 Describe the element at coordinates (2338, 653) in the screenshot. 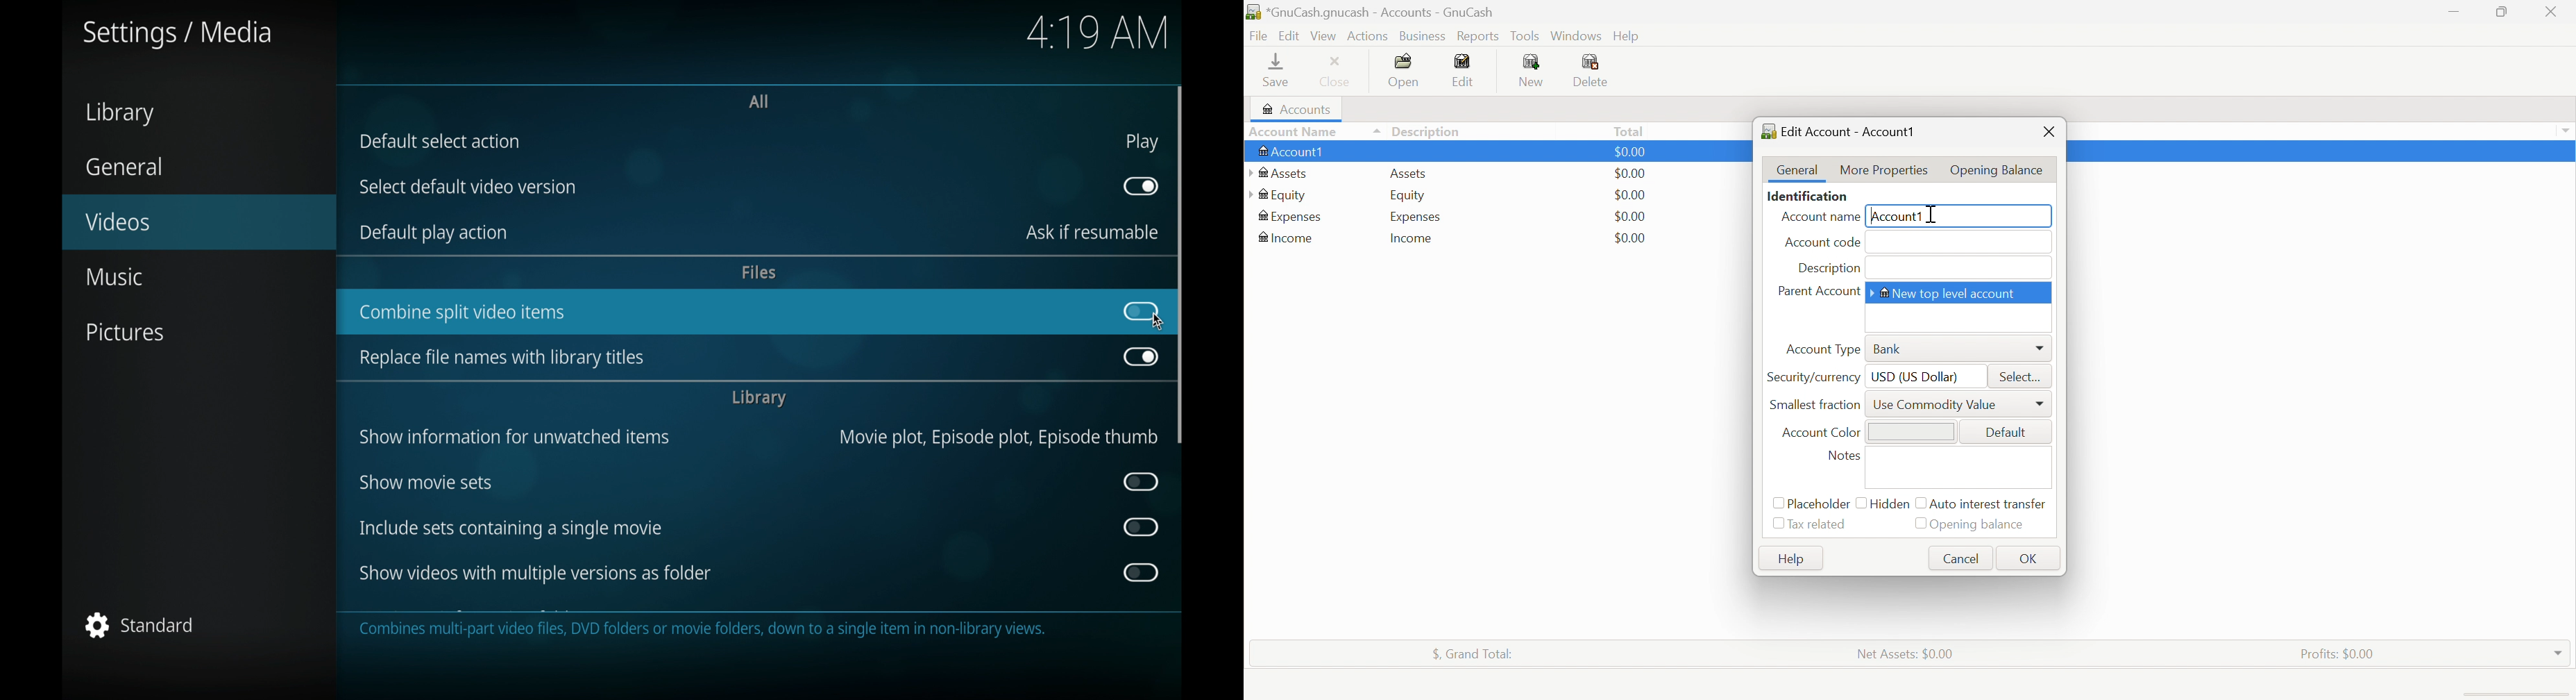

I see `Profits: $0.00` at that location.